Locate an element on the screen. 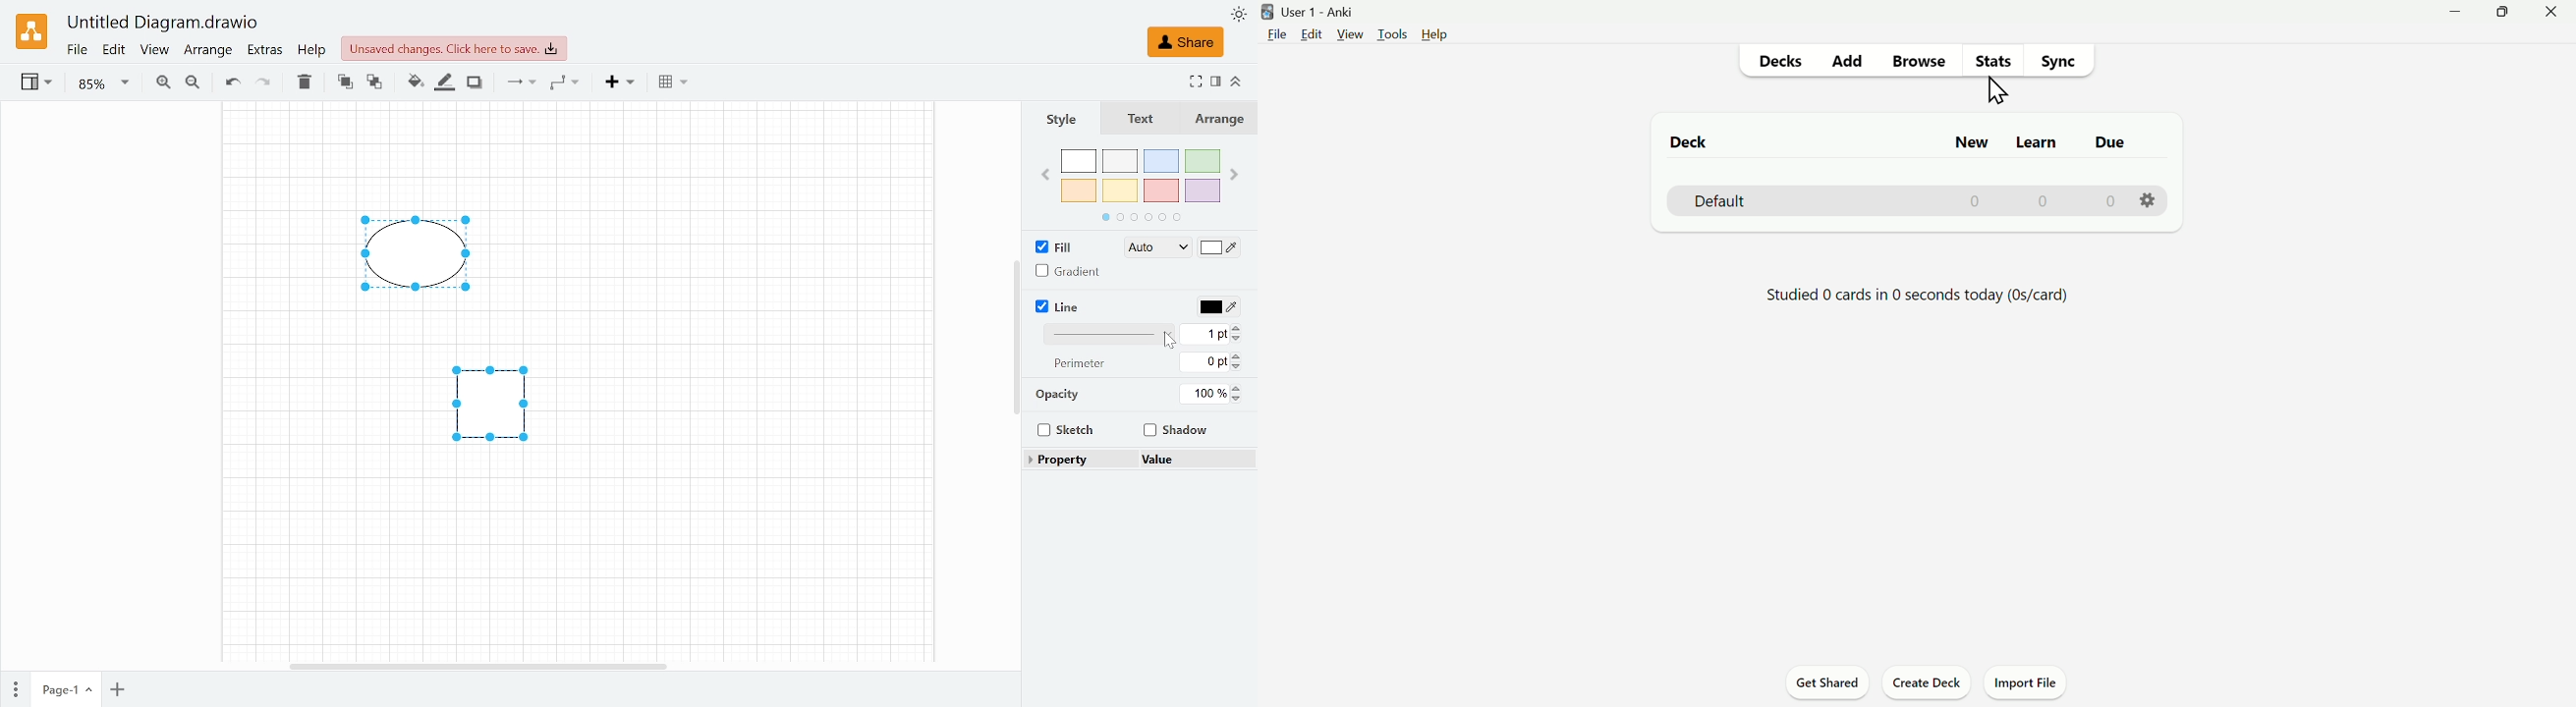 The height and width of the screenshot is (728, 2576). Increase width is located at coordinates (1242, 328).